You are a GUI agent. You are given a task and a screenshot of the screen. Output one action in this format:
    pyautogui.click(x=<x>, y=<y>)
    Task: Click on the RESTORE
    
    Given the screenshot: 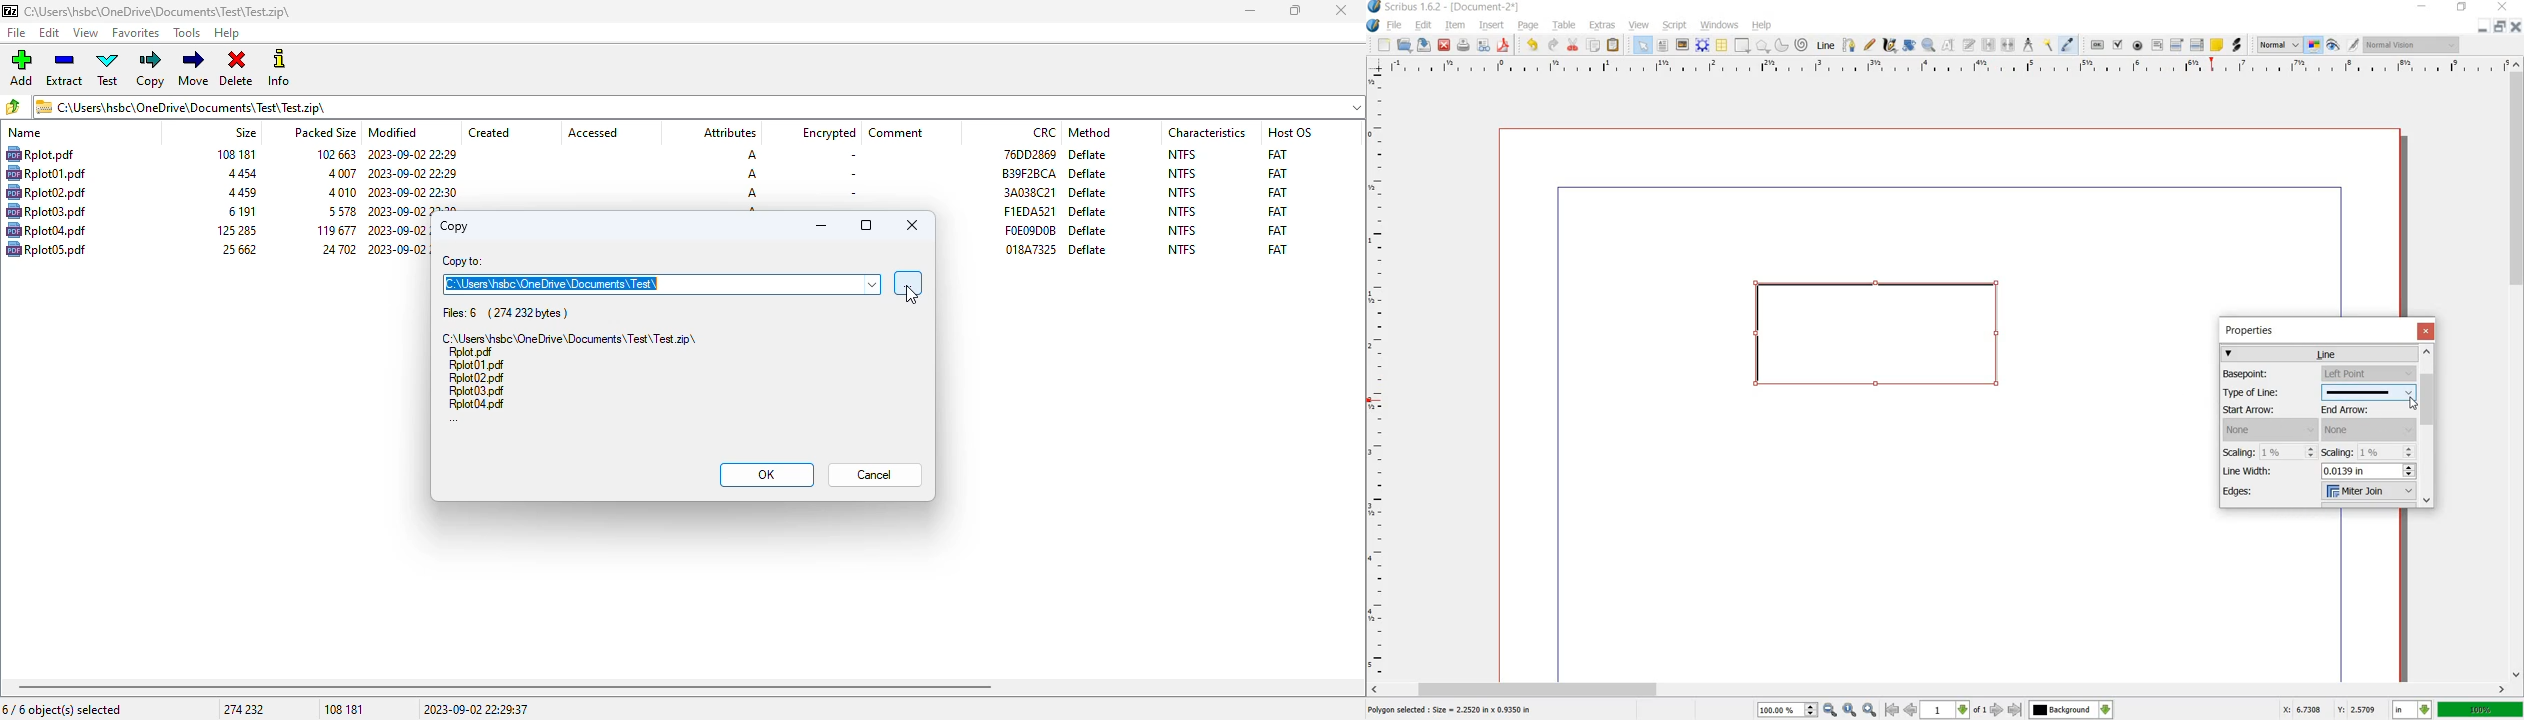 What is the action you would take?
    pyautogui.click(x=2502, y=26)
    